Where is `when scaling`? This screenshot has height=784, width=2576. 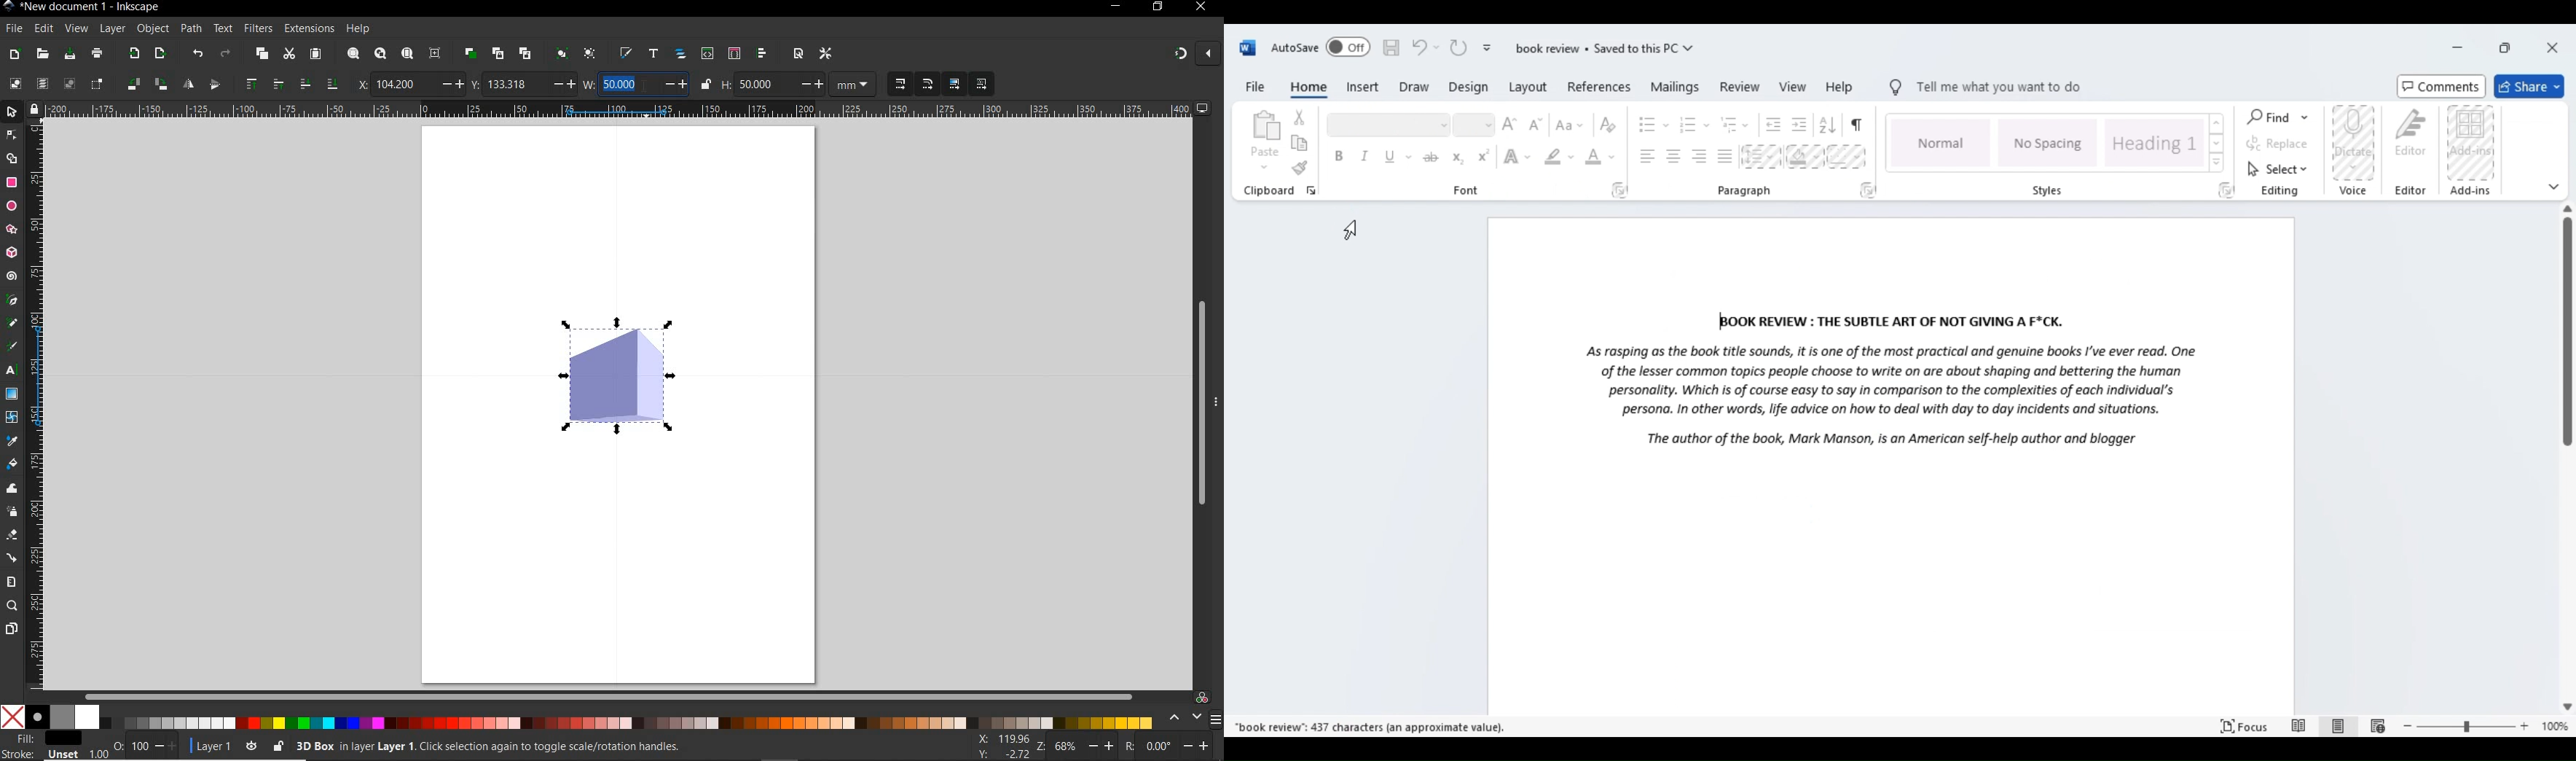 when scaling is located at coordinates (927, 84).